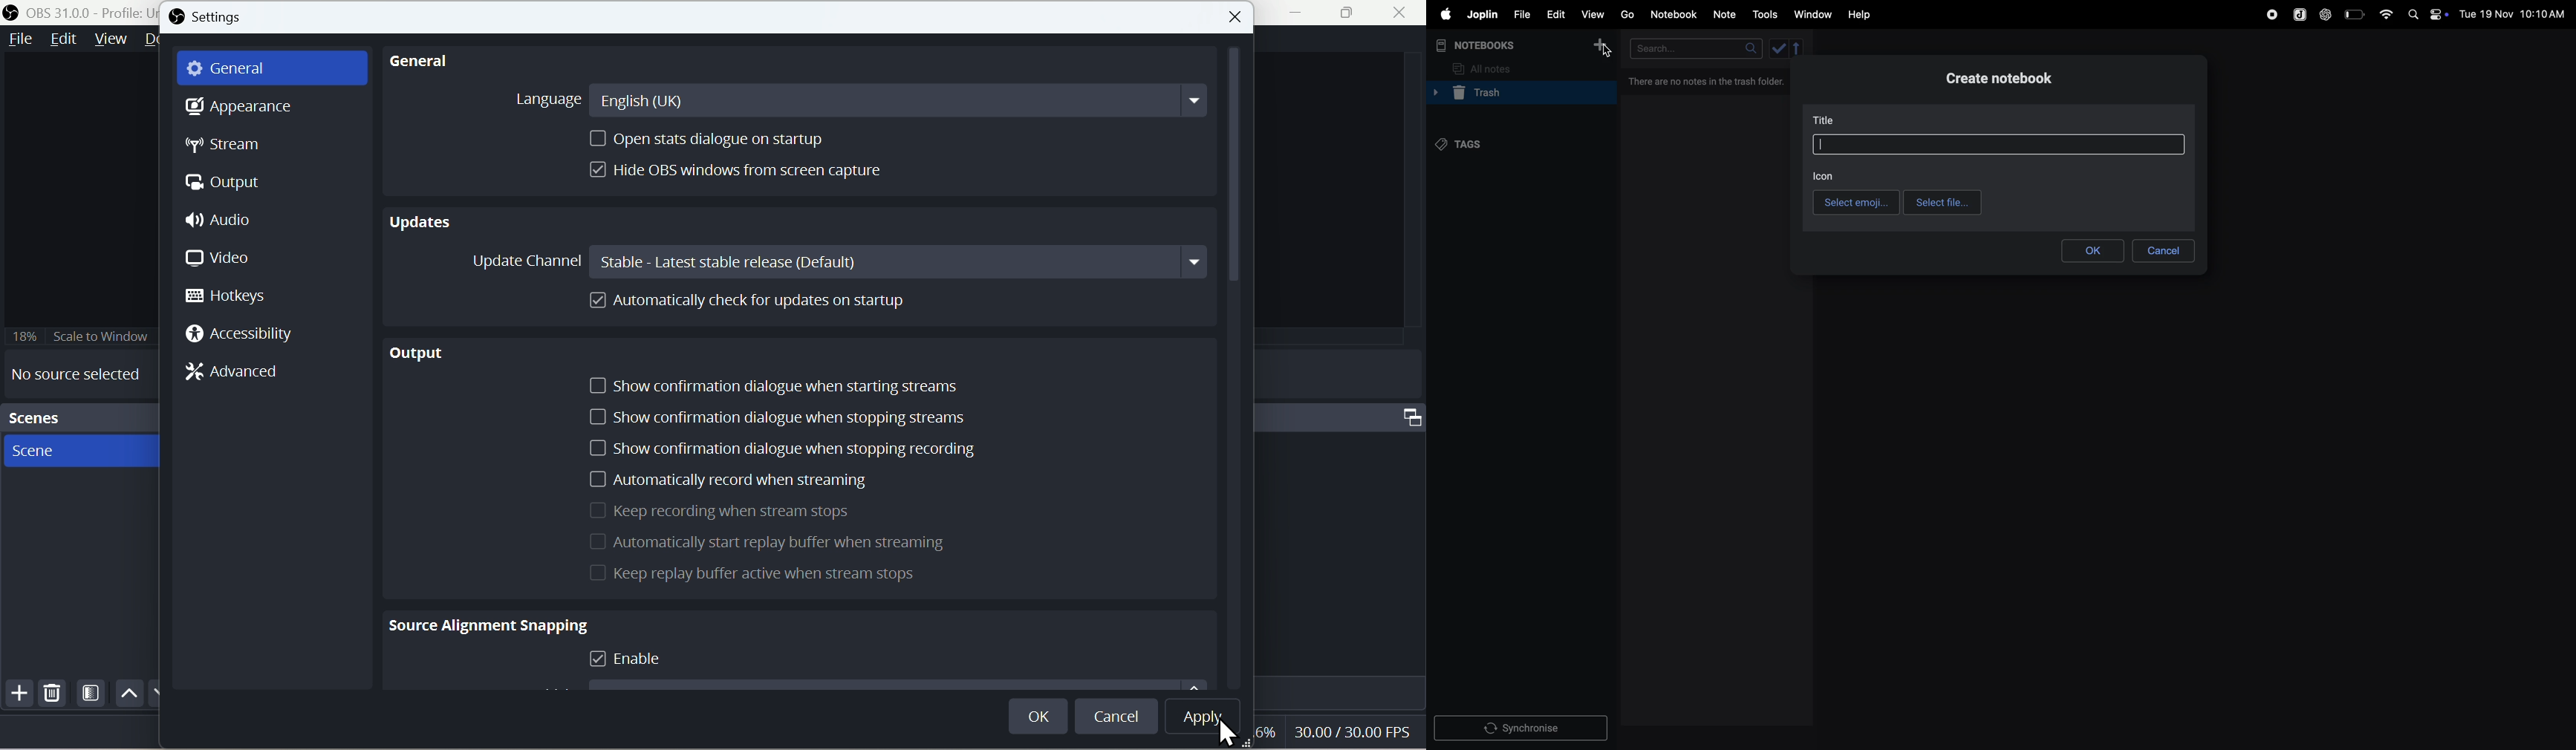 This screenshot has width=2576, height=756. What do you see at coordinates (81, 12) in the screenshot?
I see `OBS 31.0.0 - Policy Untitled - Scene : New Scene` at bounding box center [81, 12].